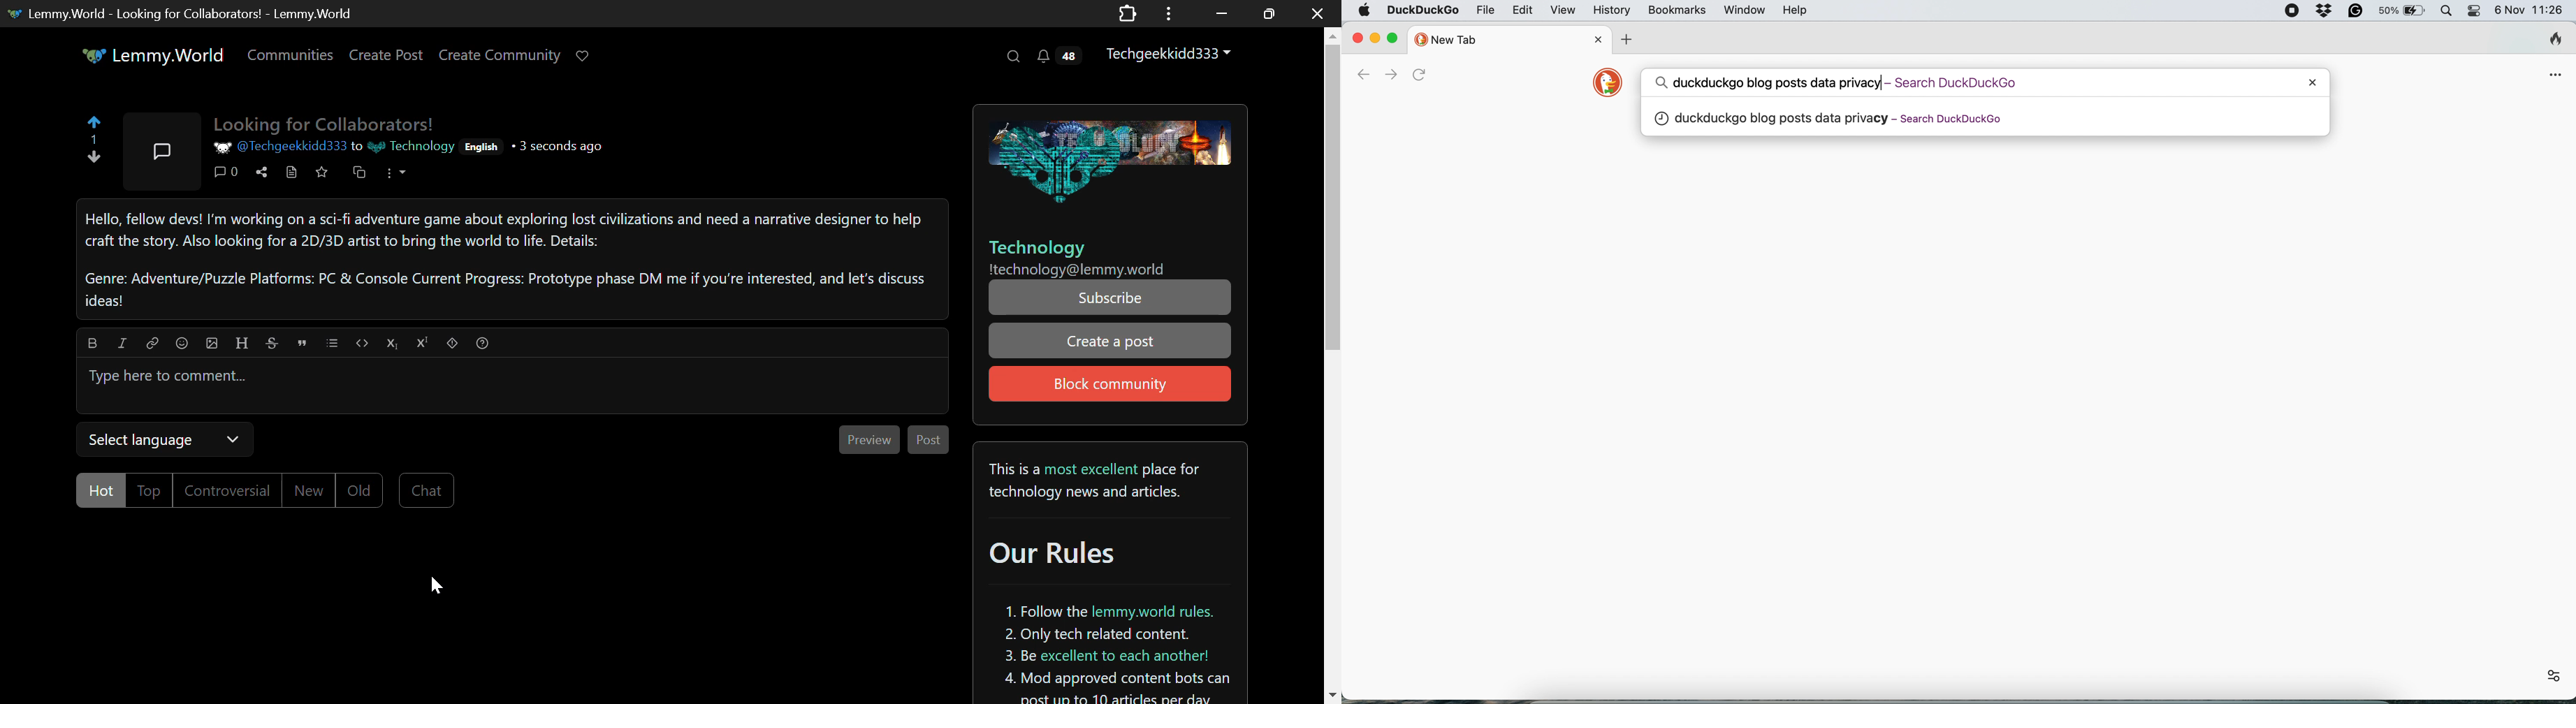 The height and width of the screenshot is (728, 2576). Describe the element at coordinates (332, 342) in the screenshot. I see `list` at that location.